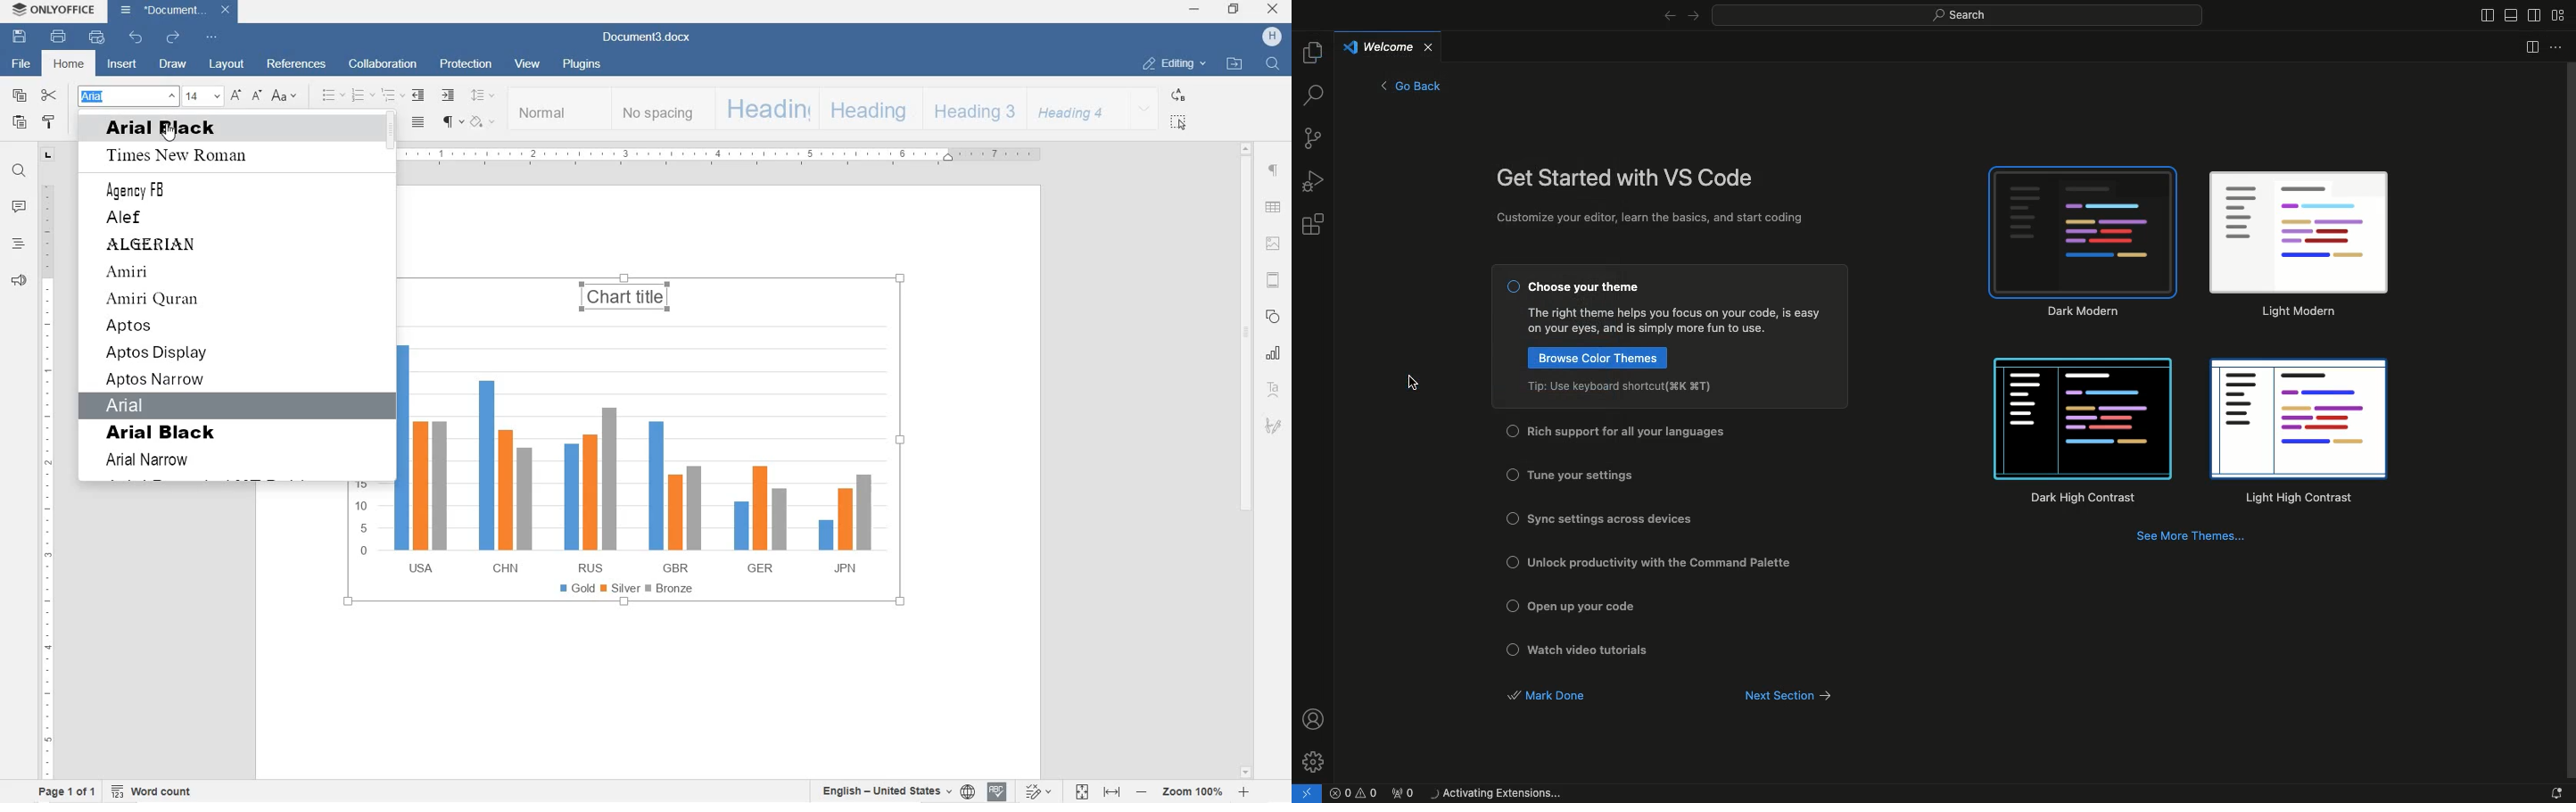 This screenshot has width=2576, height=812. What do you see at coordinates (155, 792) in the screenshot?
I see `WORD COUNT` at bounding box center [155, 792].